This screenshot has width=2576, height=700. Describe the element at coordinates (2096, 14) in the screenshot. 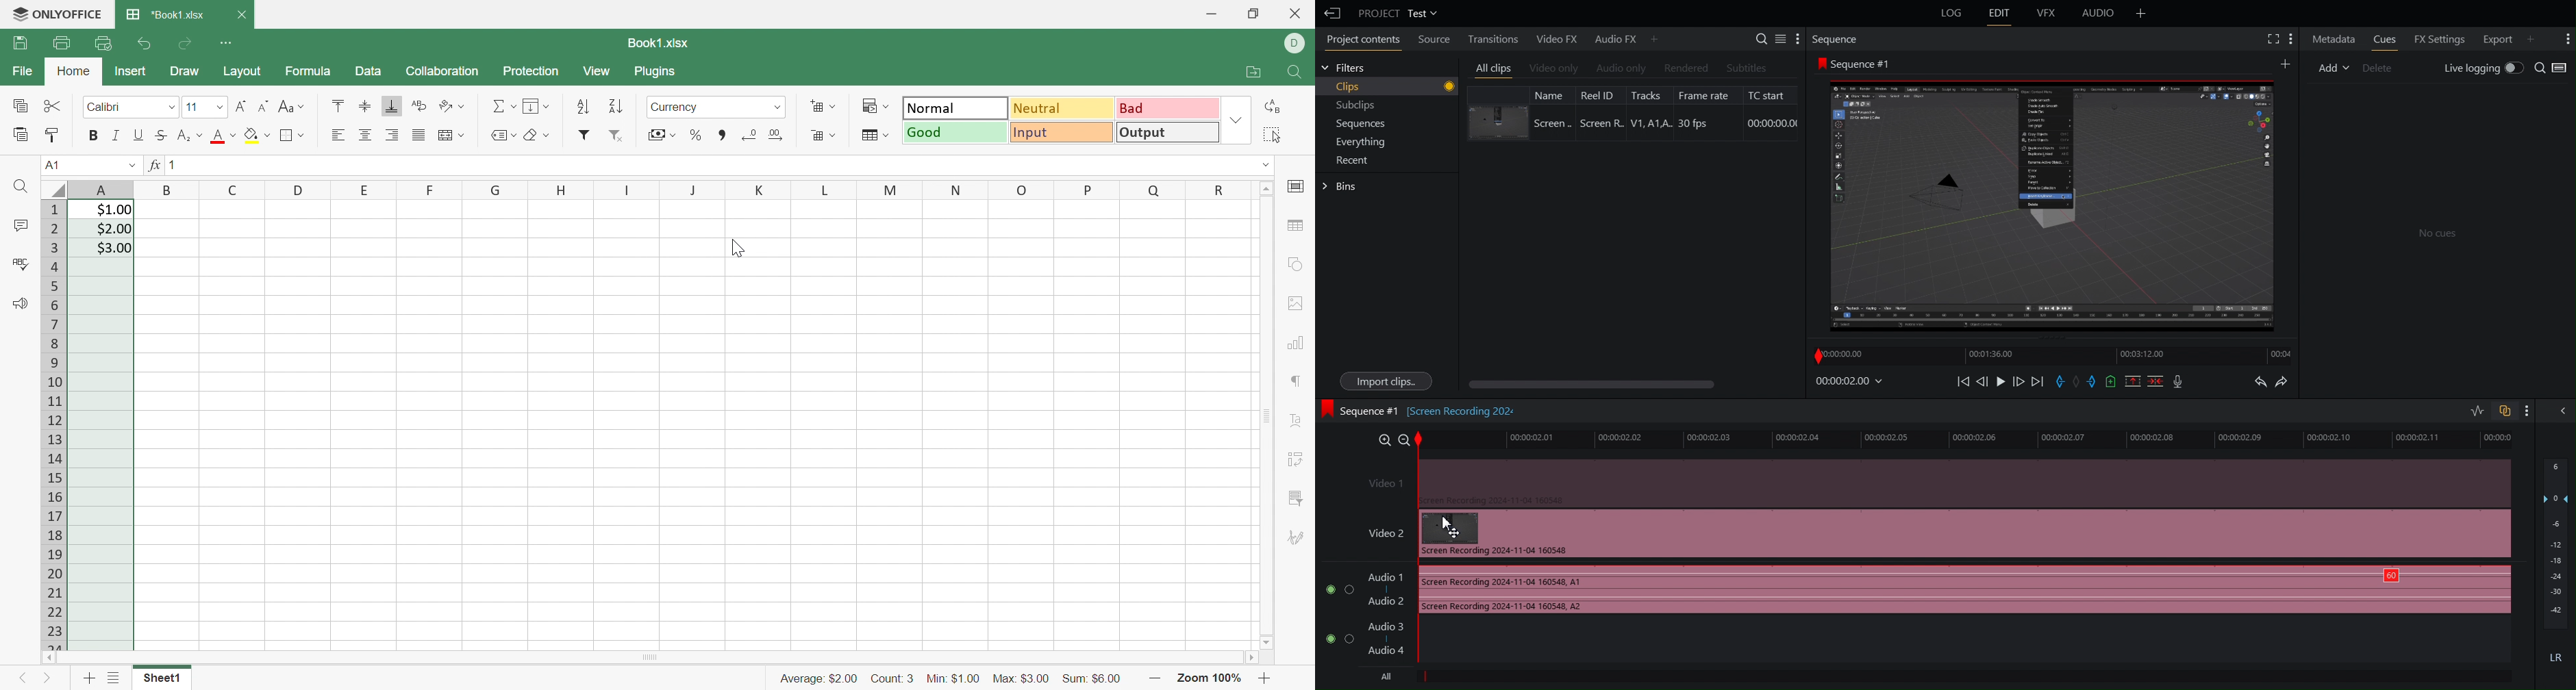

I see `Audio` at that location.